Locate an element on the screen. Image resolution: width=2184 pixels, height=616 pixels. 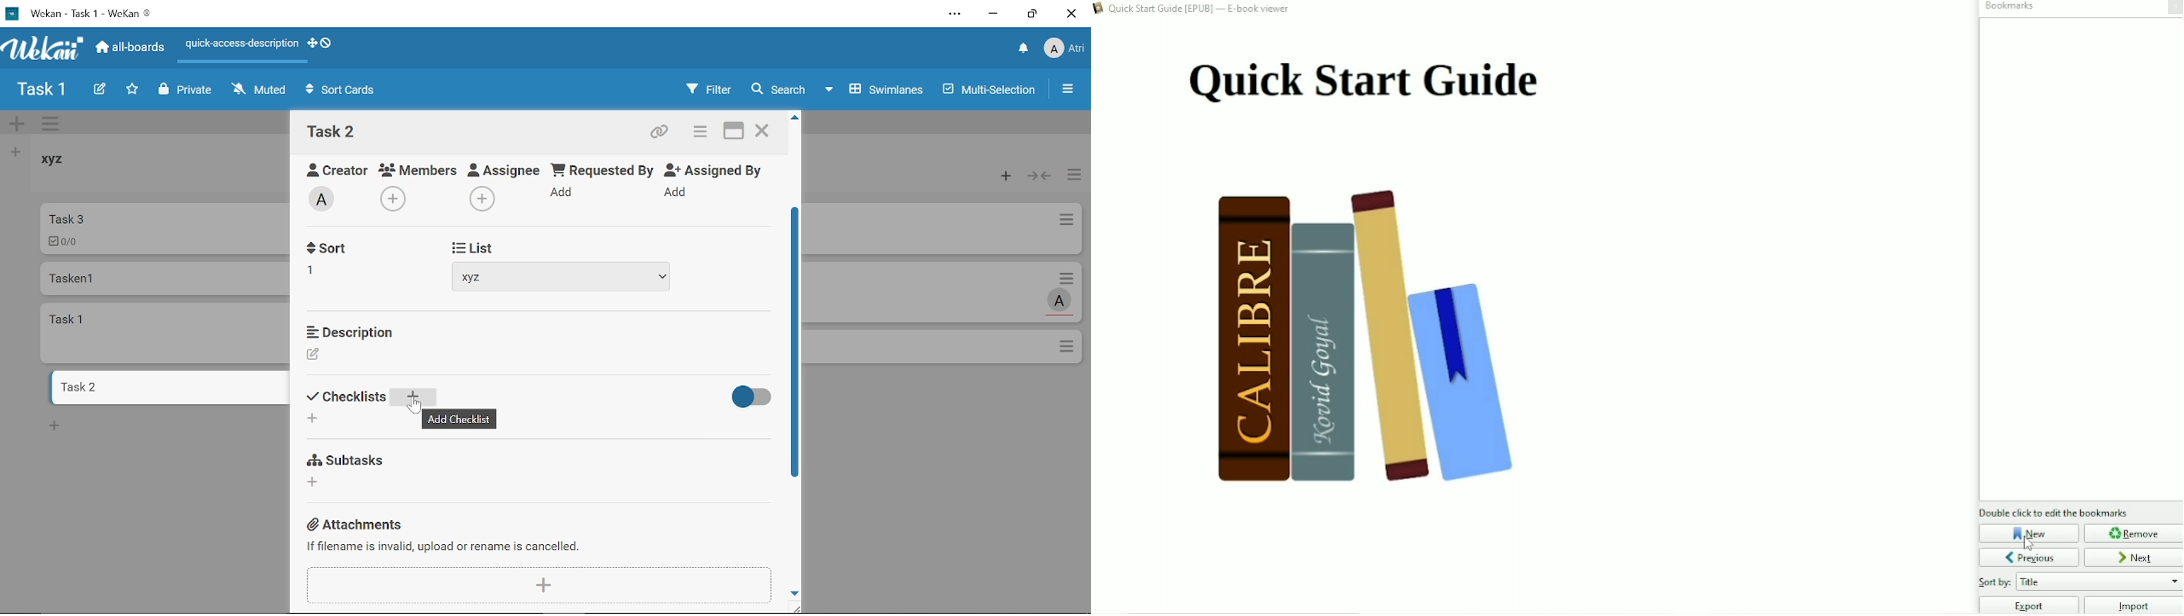
Options is located at coordinates (1069, 348).